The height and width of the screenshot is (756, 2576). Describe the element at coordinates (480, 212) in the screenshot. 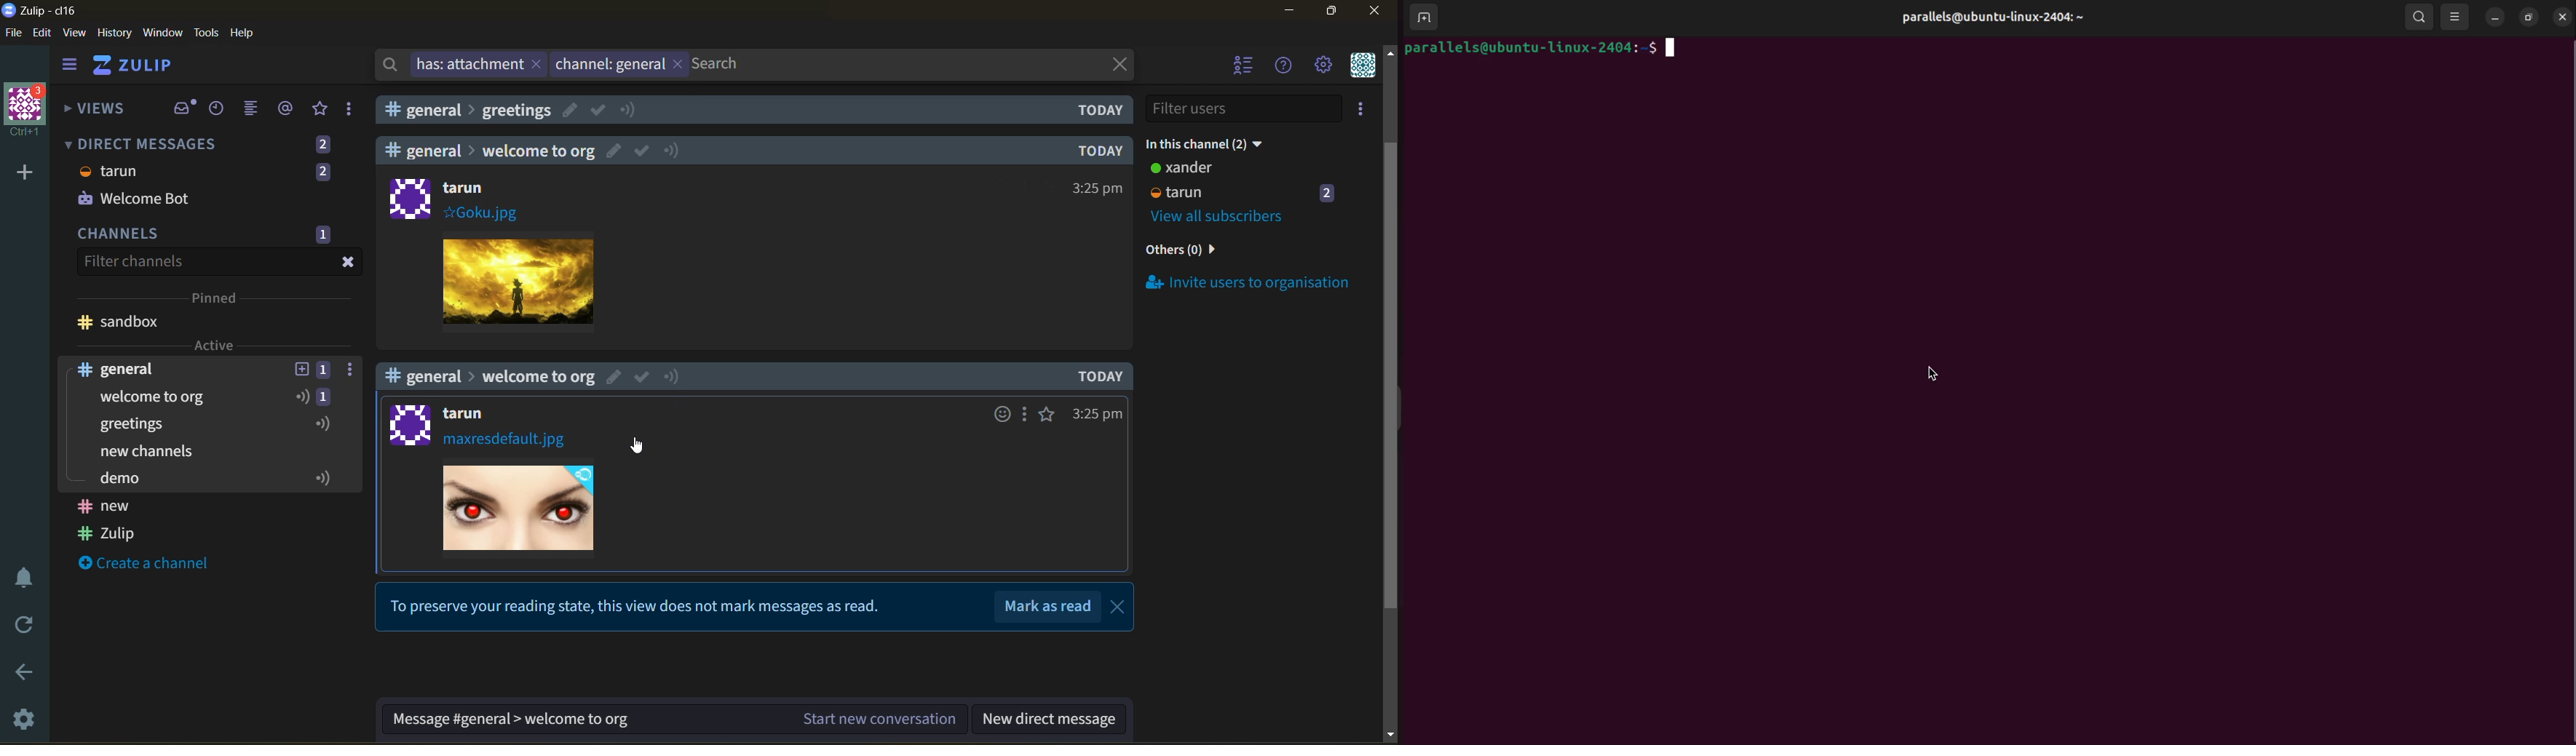

I see `#Goku.jpg` at that location.